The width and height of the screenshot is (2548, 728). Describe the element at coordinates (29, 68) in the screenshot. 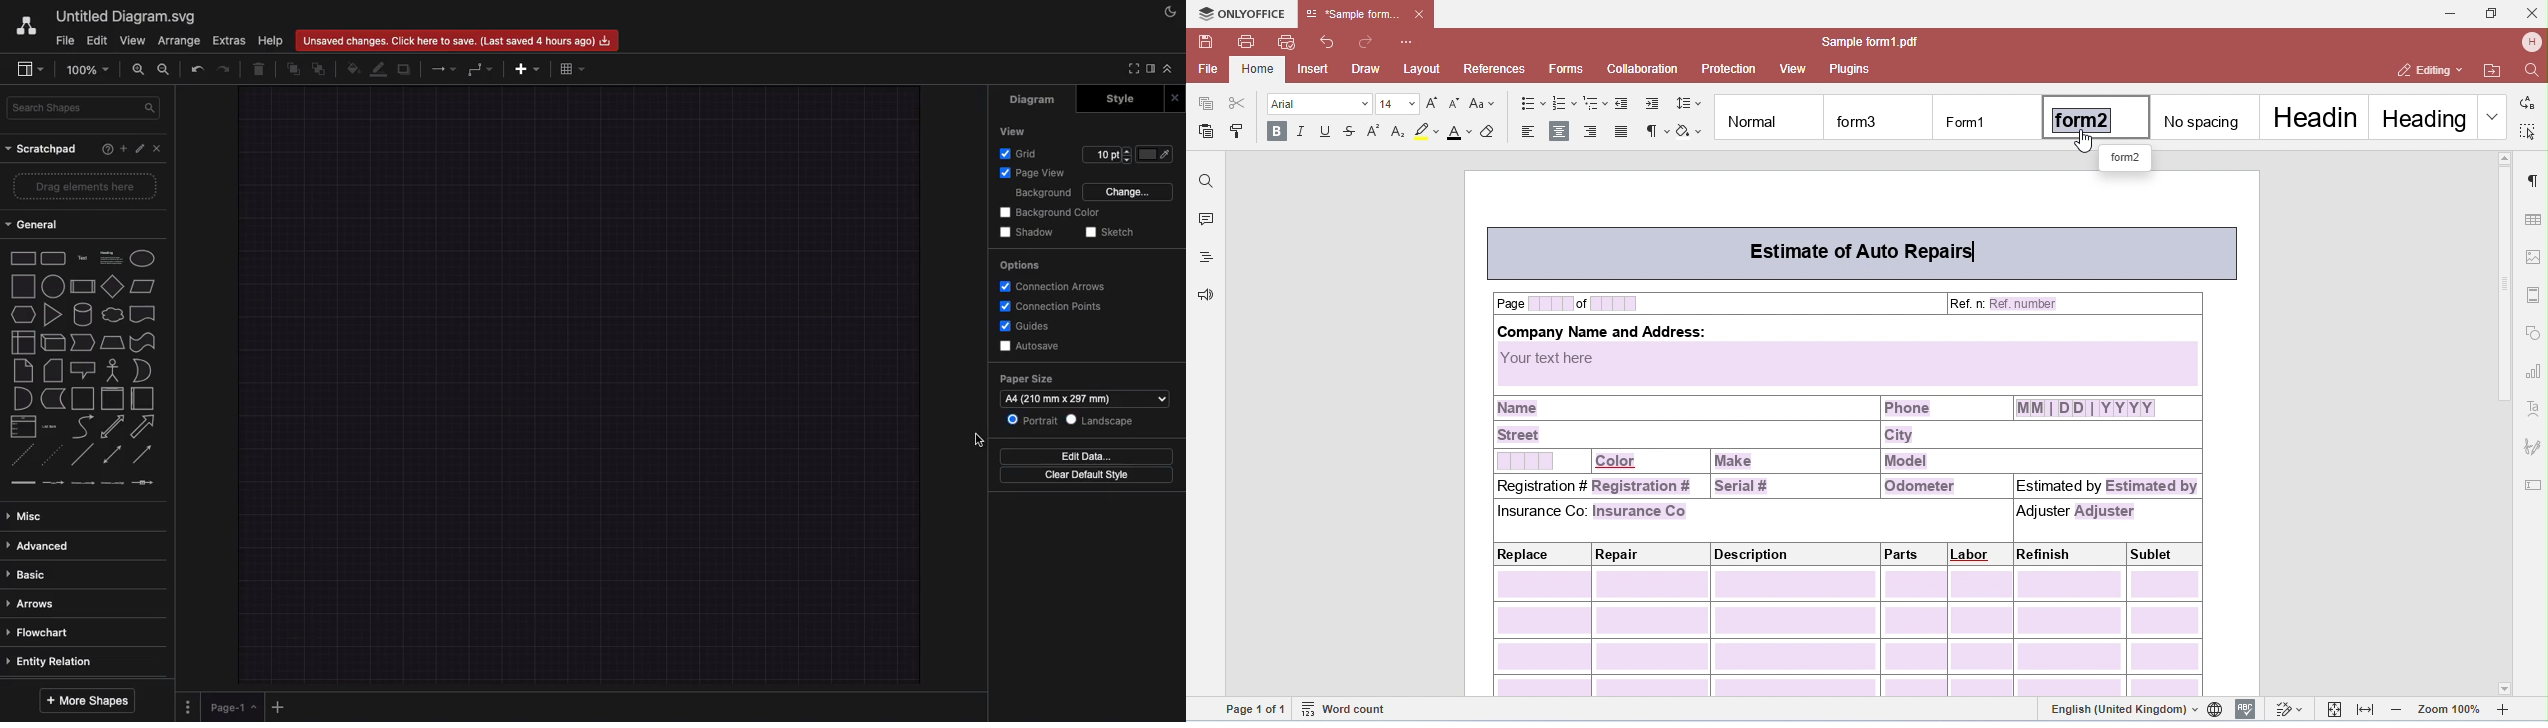

I see `Sidebar` at that location.